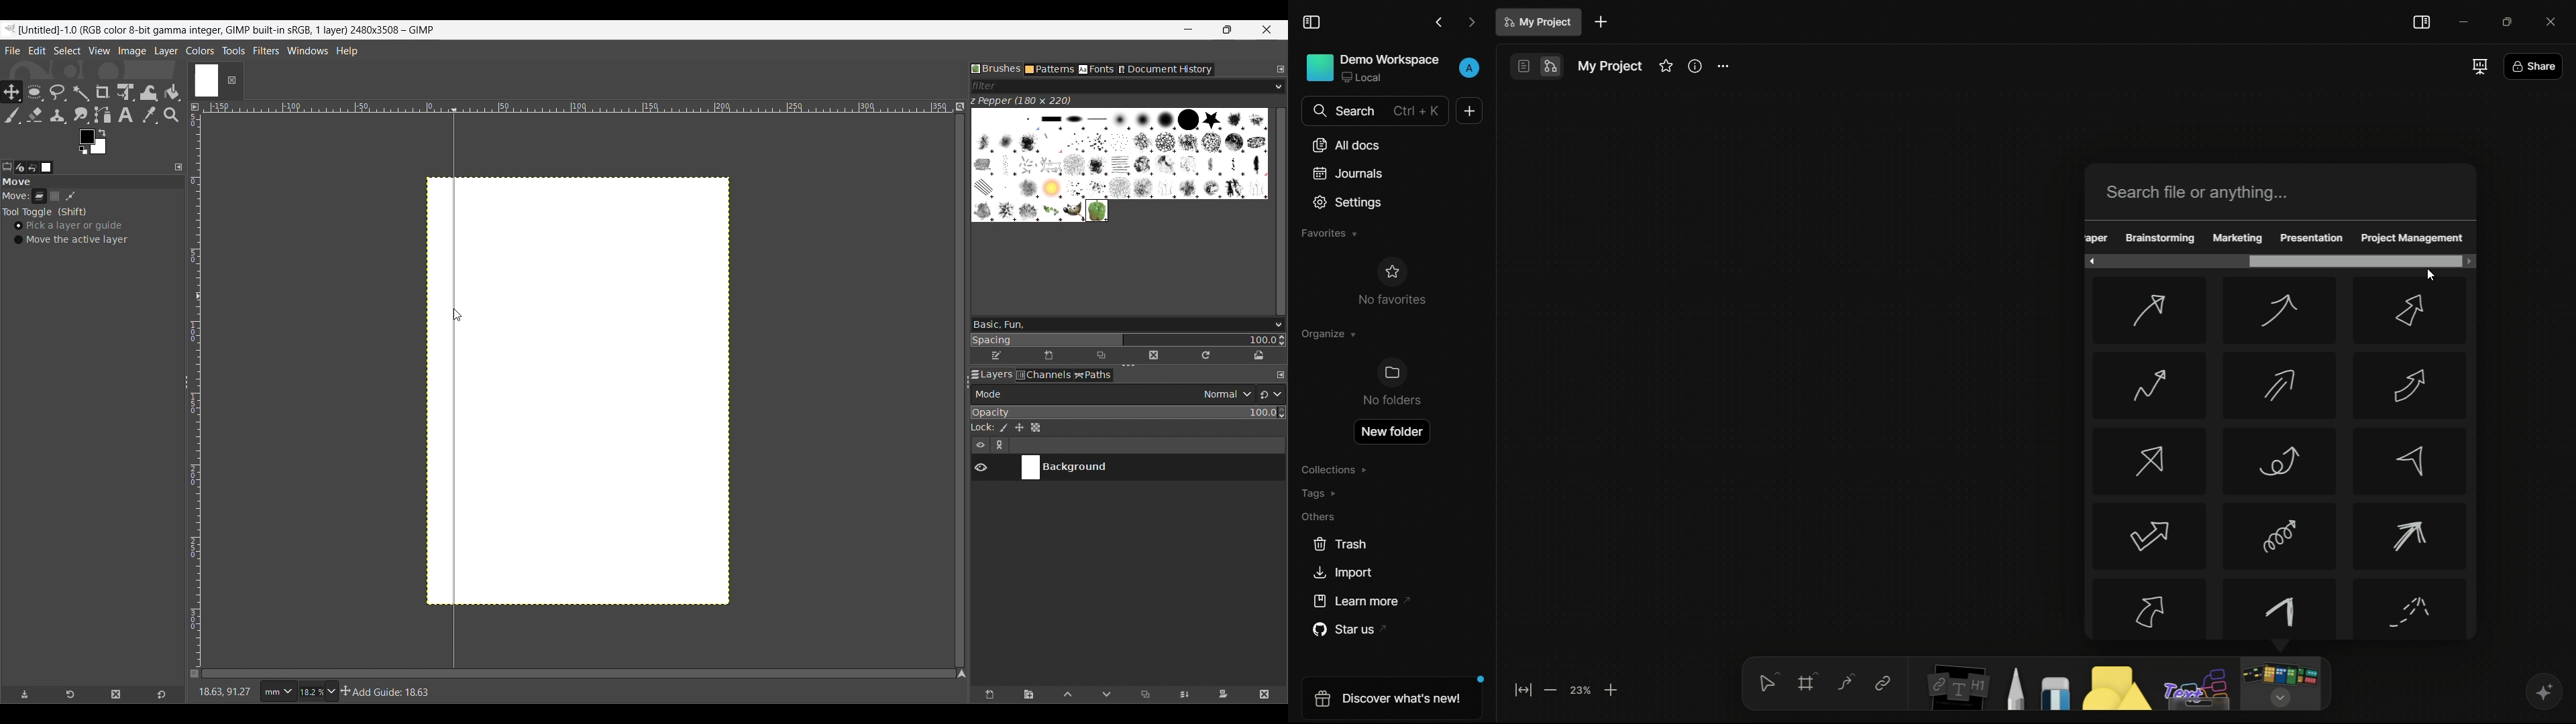 The width and height of the screenshot is (2576, 728). What do you see at coordinates (2533, 68) in the screenshot?
I see `share` at bounding box center [2533, 68].